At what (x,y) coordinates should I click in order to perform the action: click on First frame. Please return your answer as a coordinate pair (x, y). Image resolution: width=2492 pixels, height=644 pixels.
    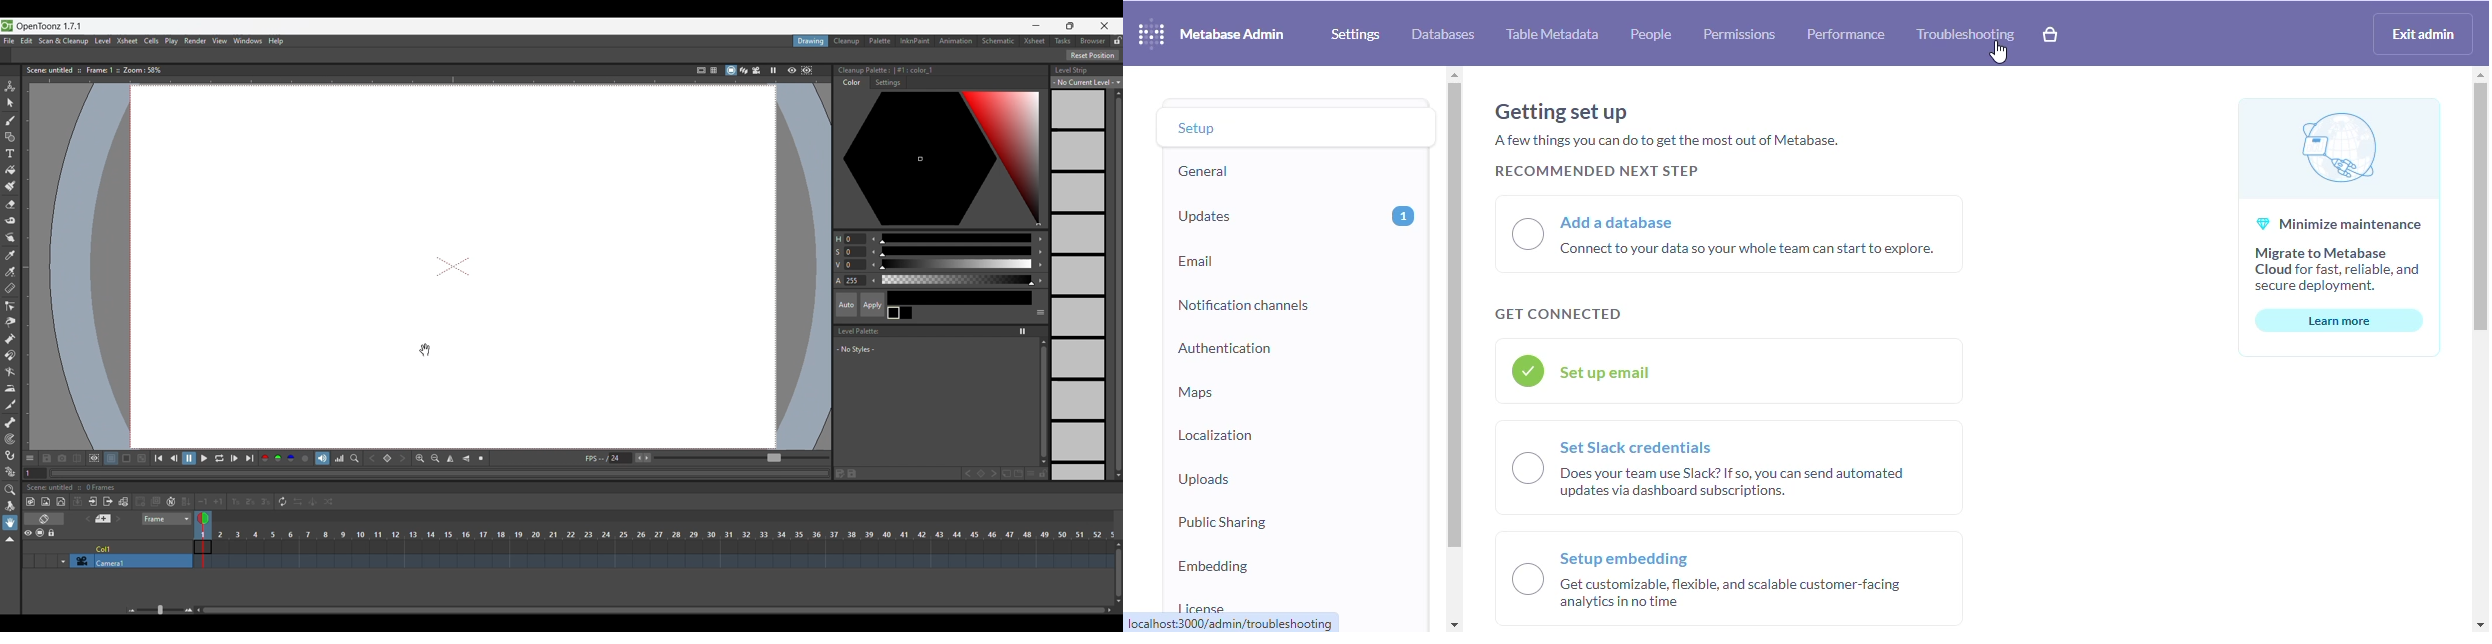
    Looking at the image, I should click on (159, 458).